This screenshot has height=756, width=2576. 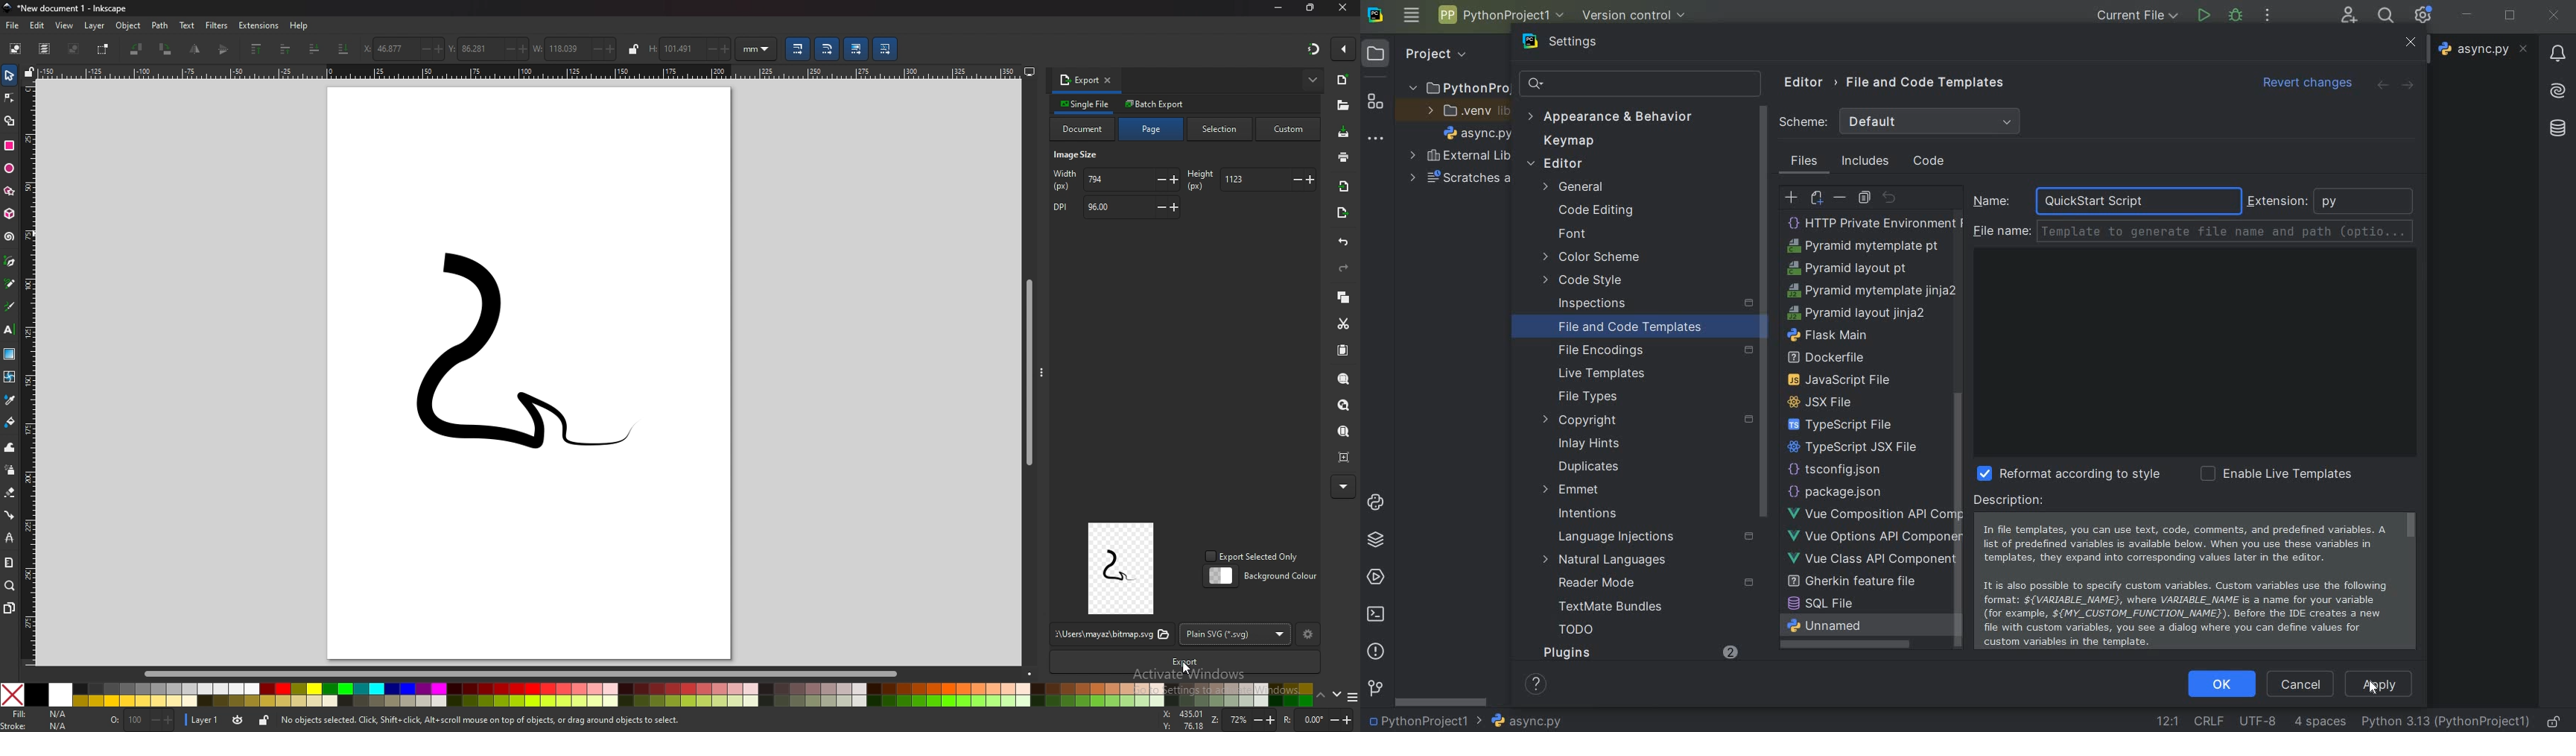 What do you see at coordinates (1080, 79) in the screenshot?
I see `export` at bounding box center [1080, 79].